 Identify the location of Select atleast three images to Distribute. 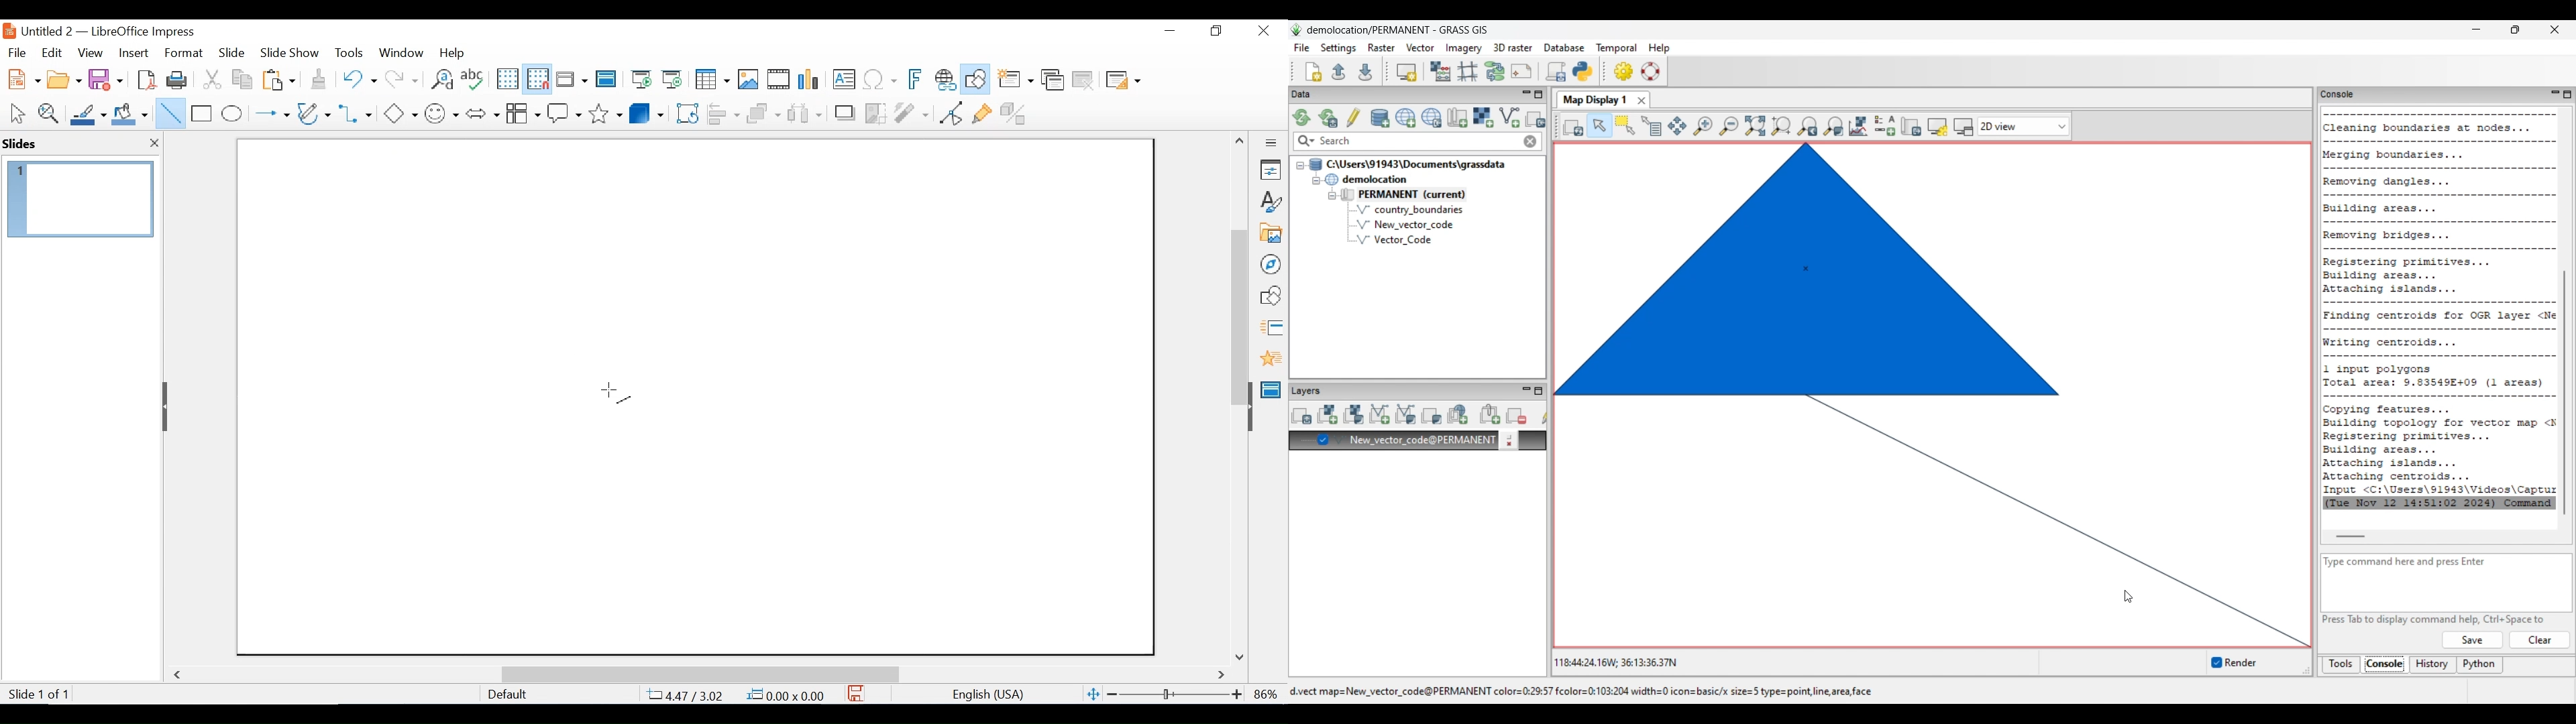
(804, 112).